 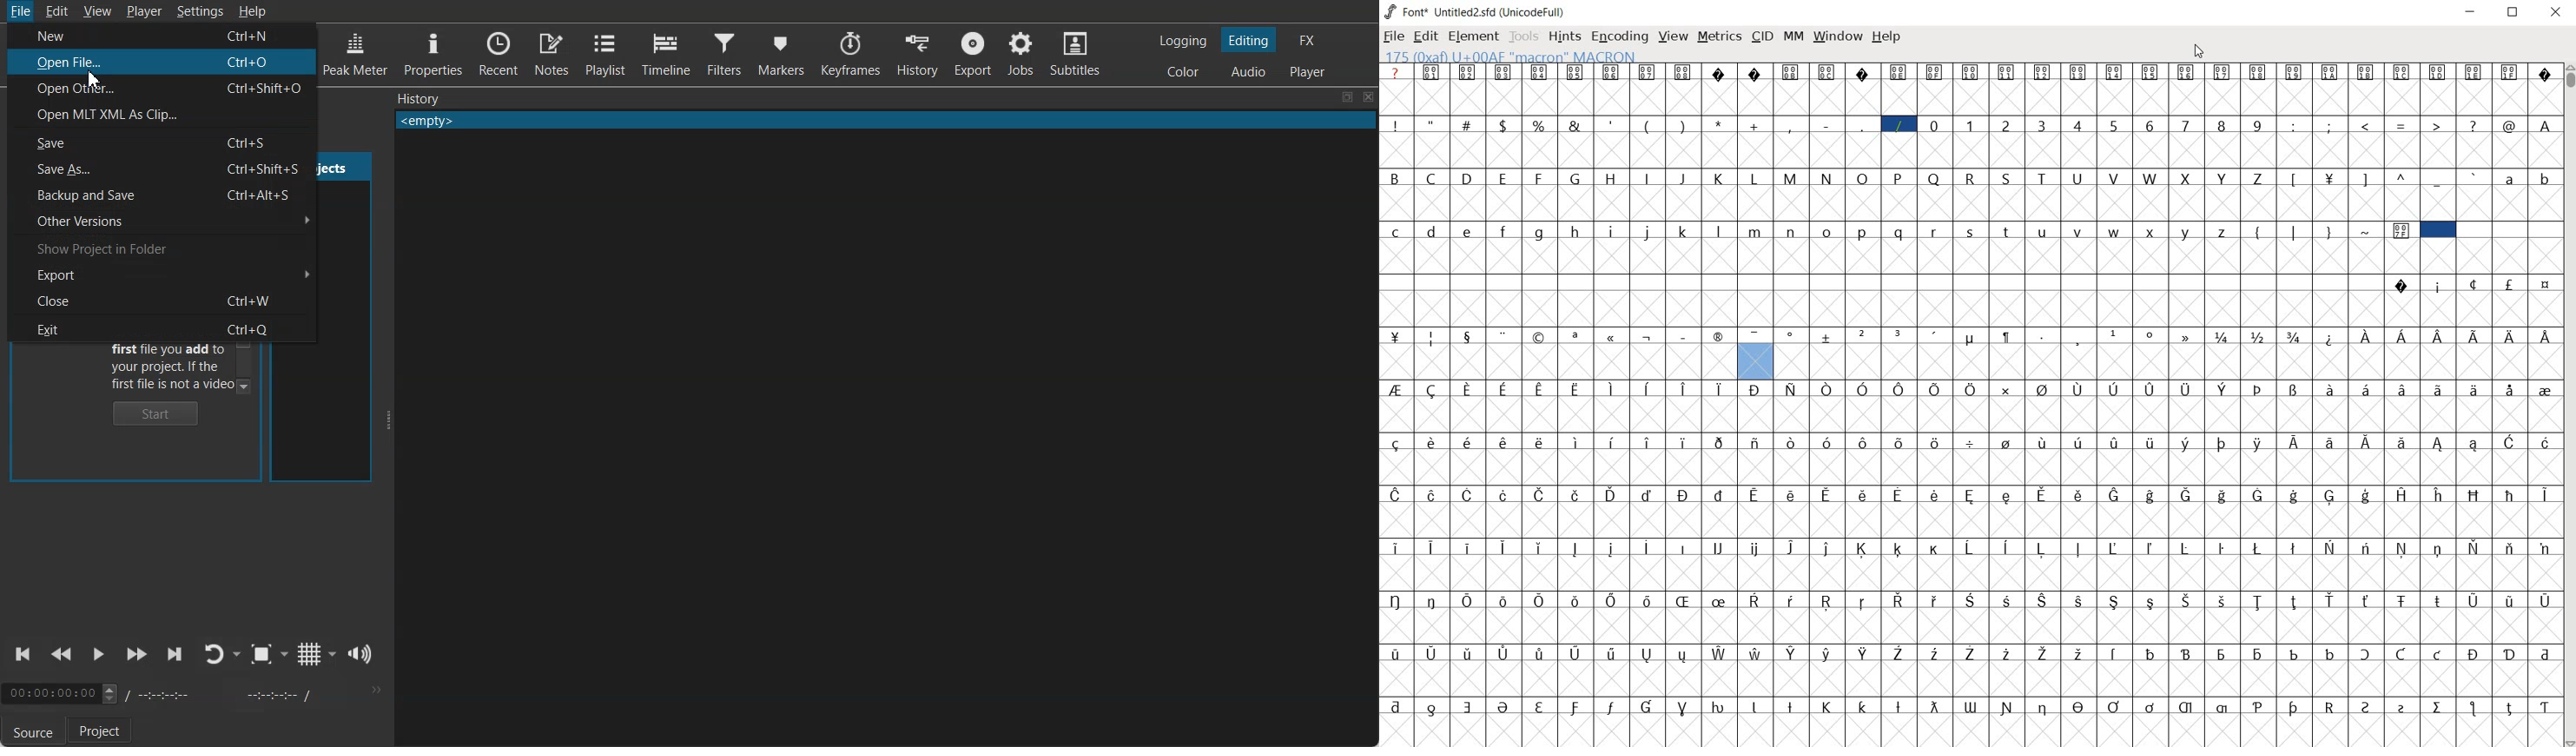 What do you see at coordinates (308, 654) in the screenshot?
I see `Toggle grid display on the player` at bounding box center [308, 654].